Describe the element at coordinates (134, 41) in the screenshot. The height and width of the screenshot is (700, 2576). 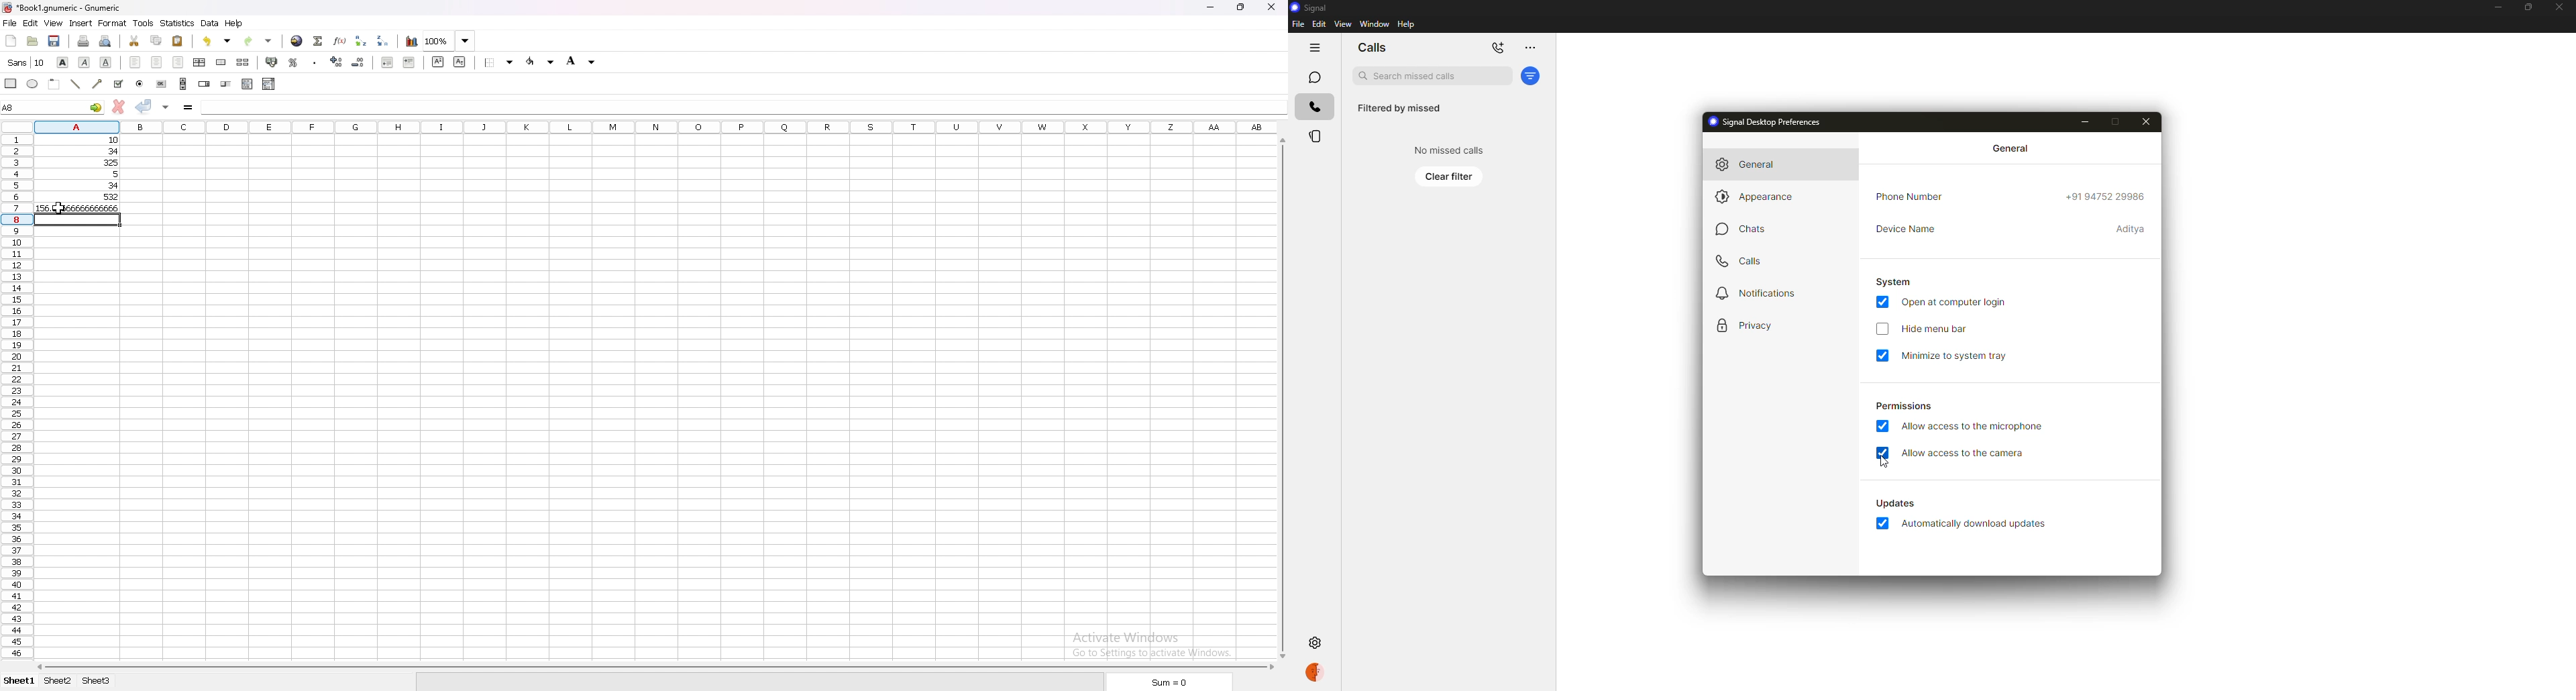
I see `cut` at that location.